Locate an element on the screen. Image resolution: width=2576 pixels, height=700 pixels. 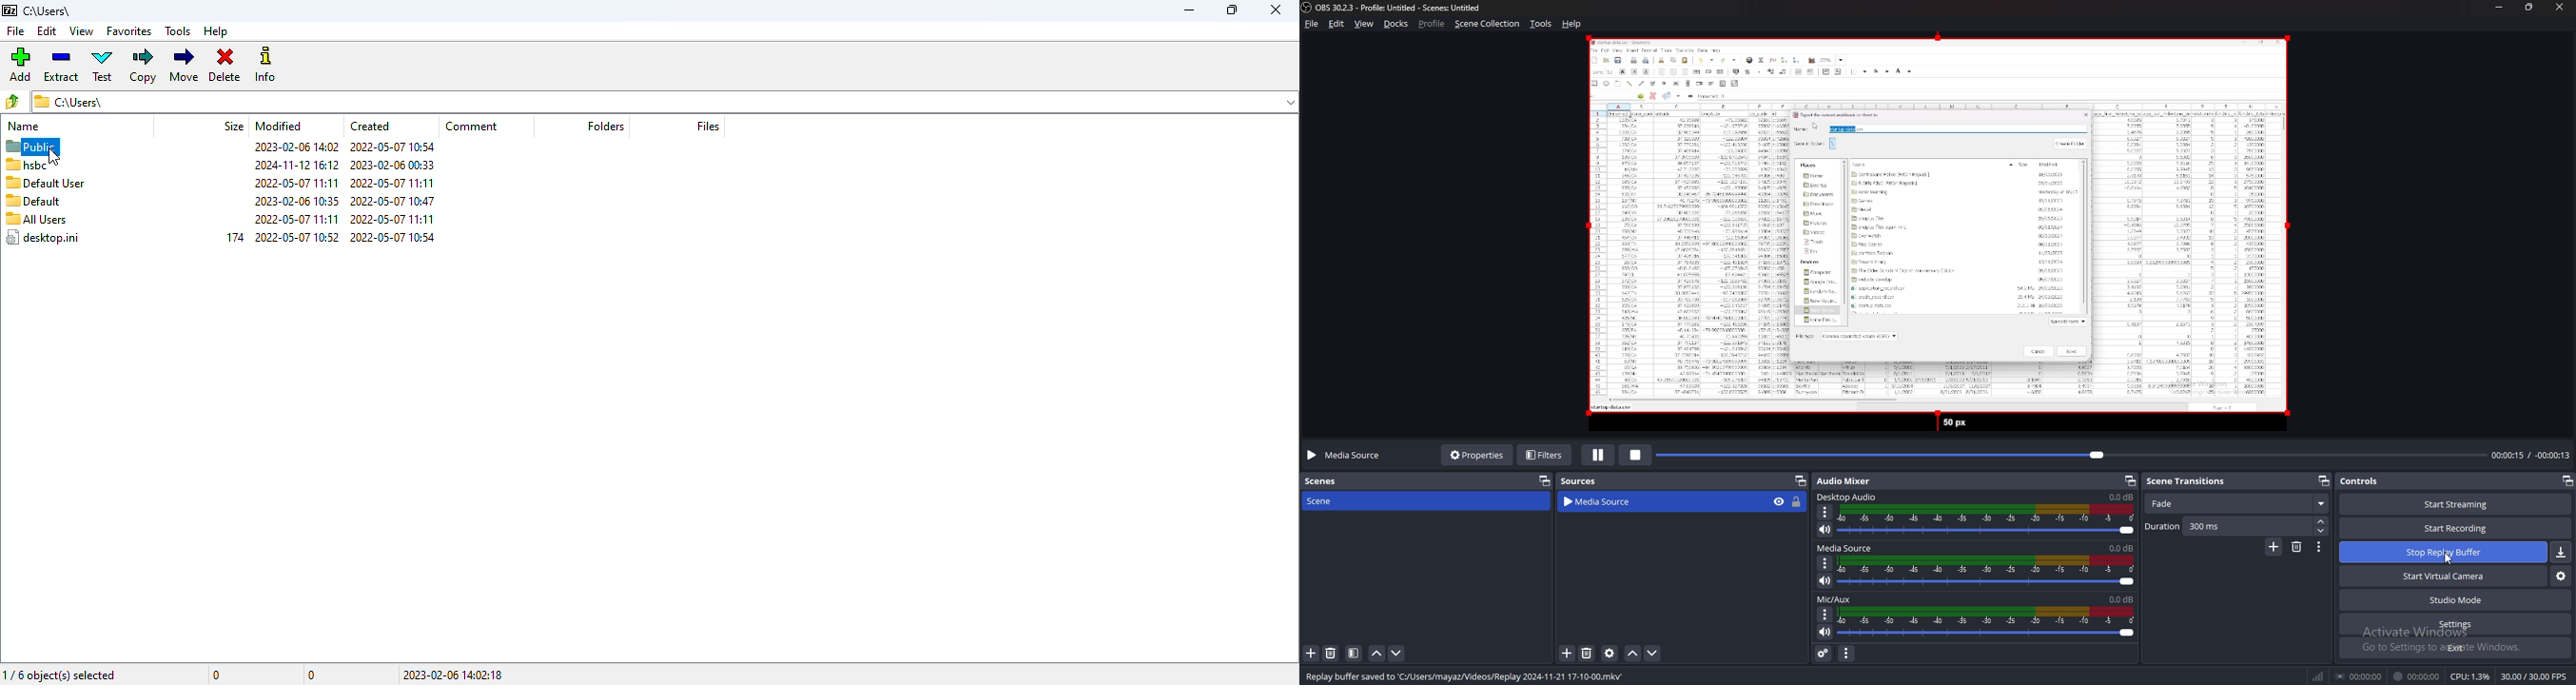
file is located at coordinates (1312, 23).